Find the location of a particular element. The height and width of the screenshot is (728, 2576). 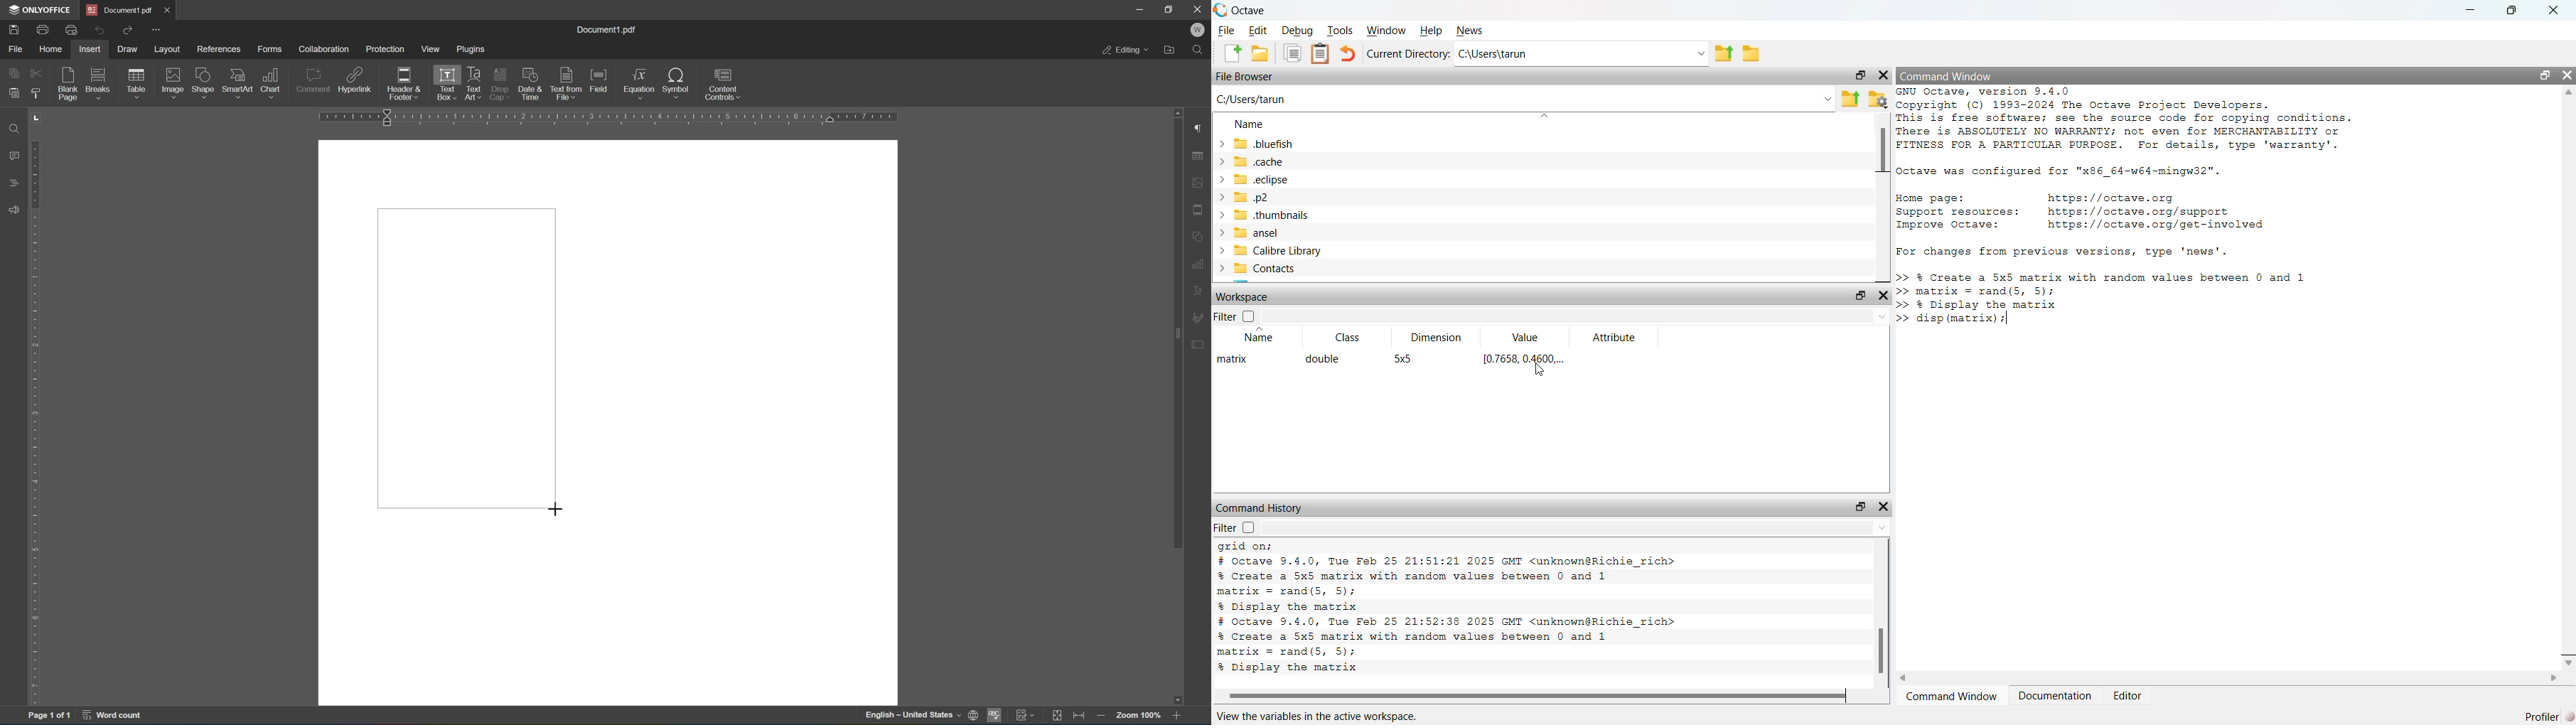

zoom 100% is located at coordinates (1139, 717).